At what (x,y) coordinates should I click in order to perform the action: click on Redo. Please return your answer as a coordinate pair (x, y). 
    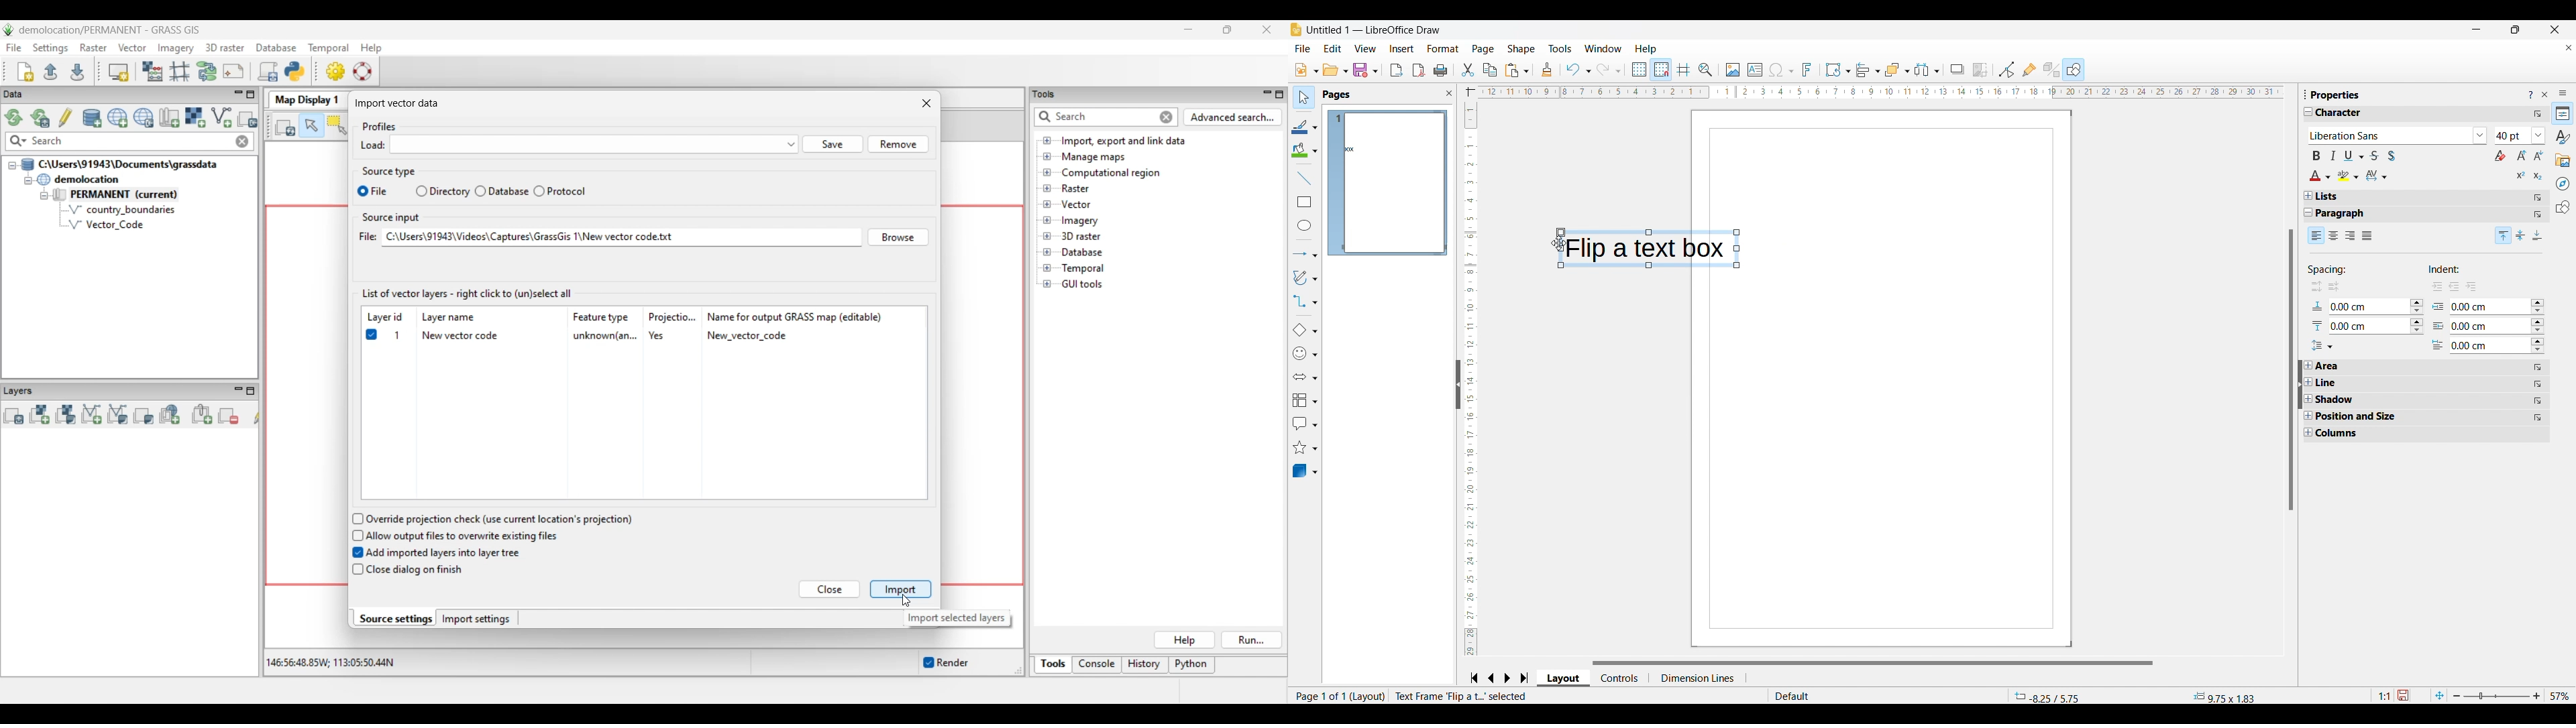
    Looking at the image, I should click on (1609, 70).